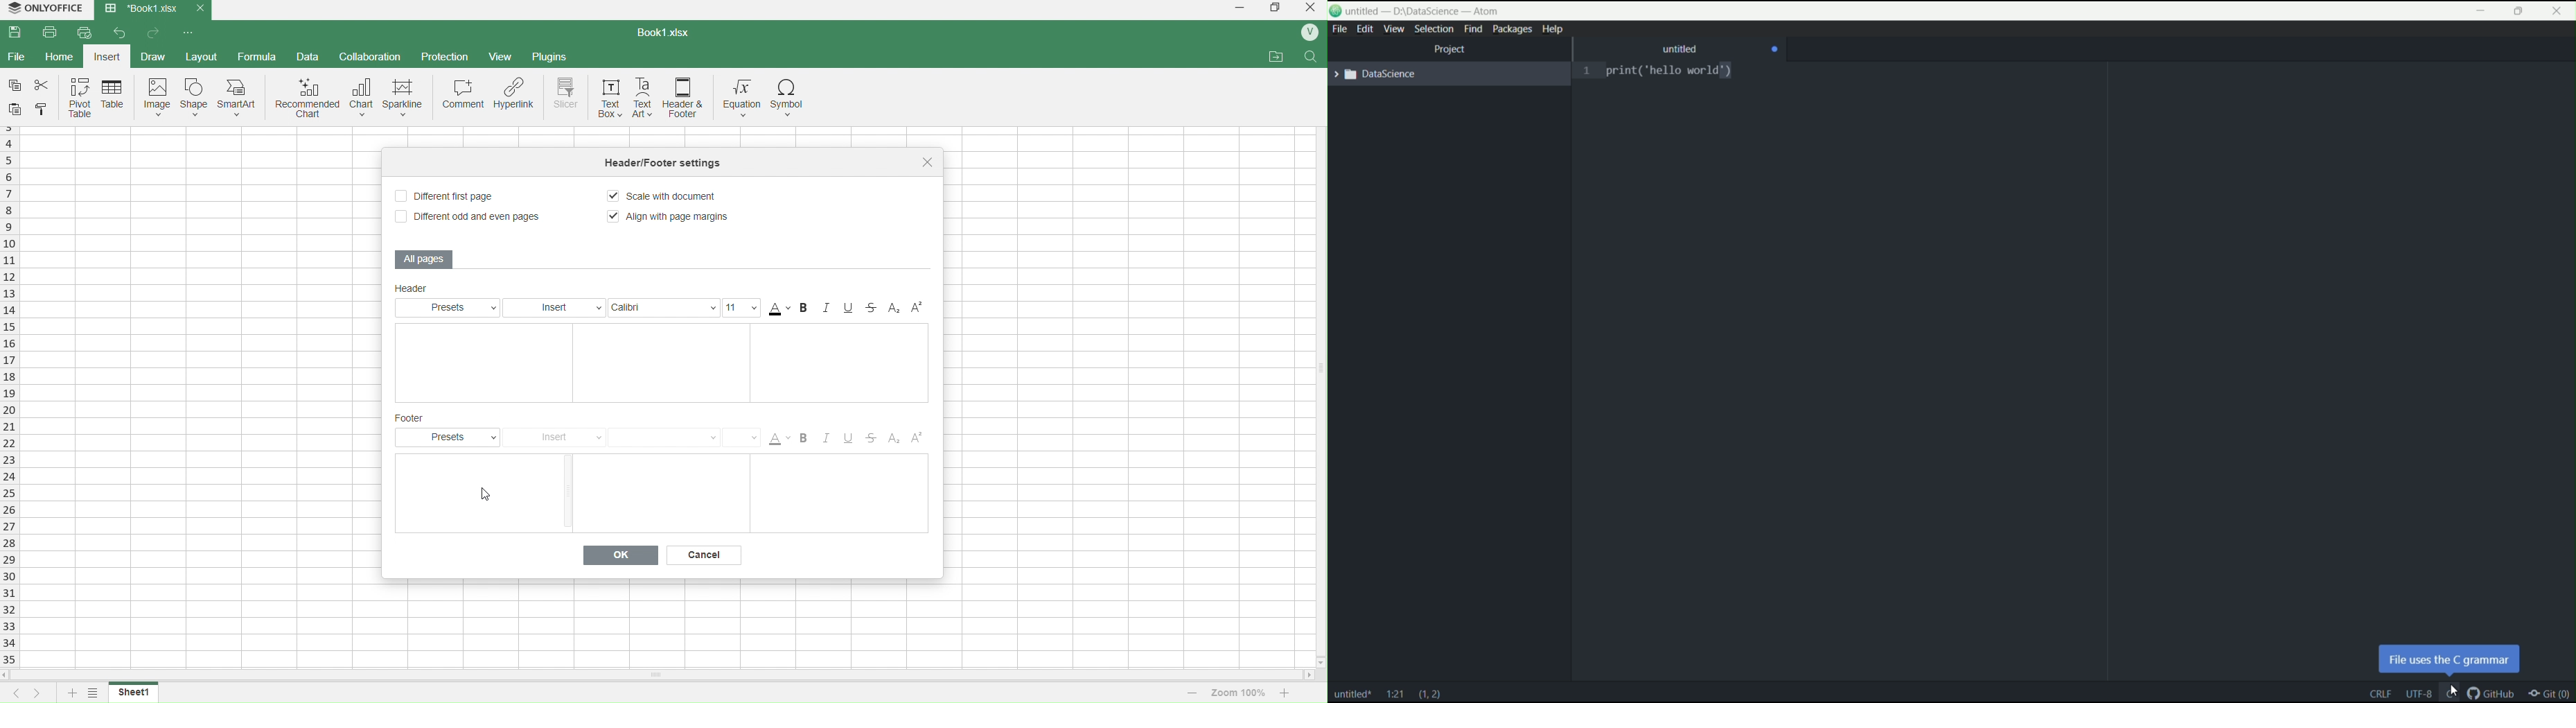  I want to click on move down, so click(1319, 662).